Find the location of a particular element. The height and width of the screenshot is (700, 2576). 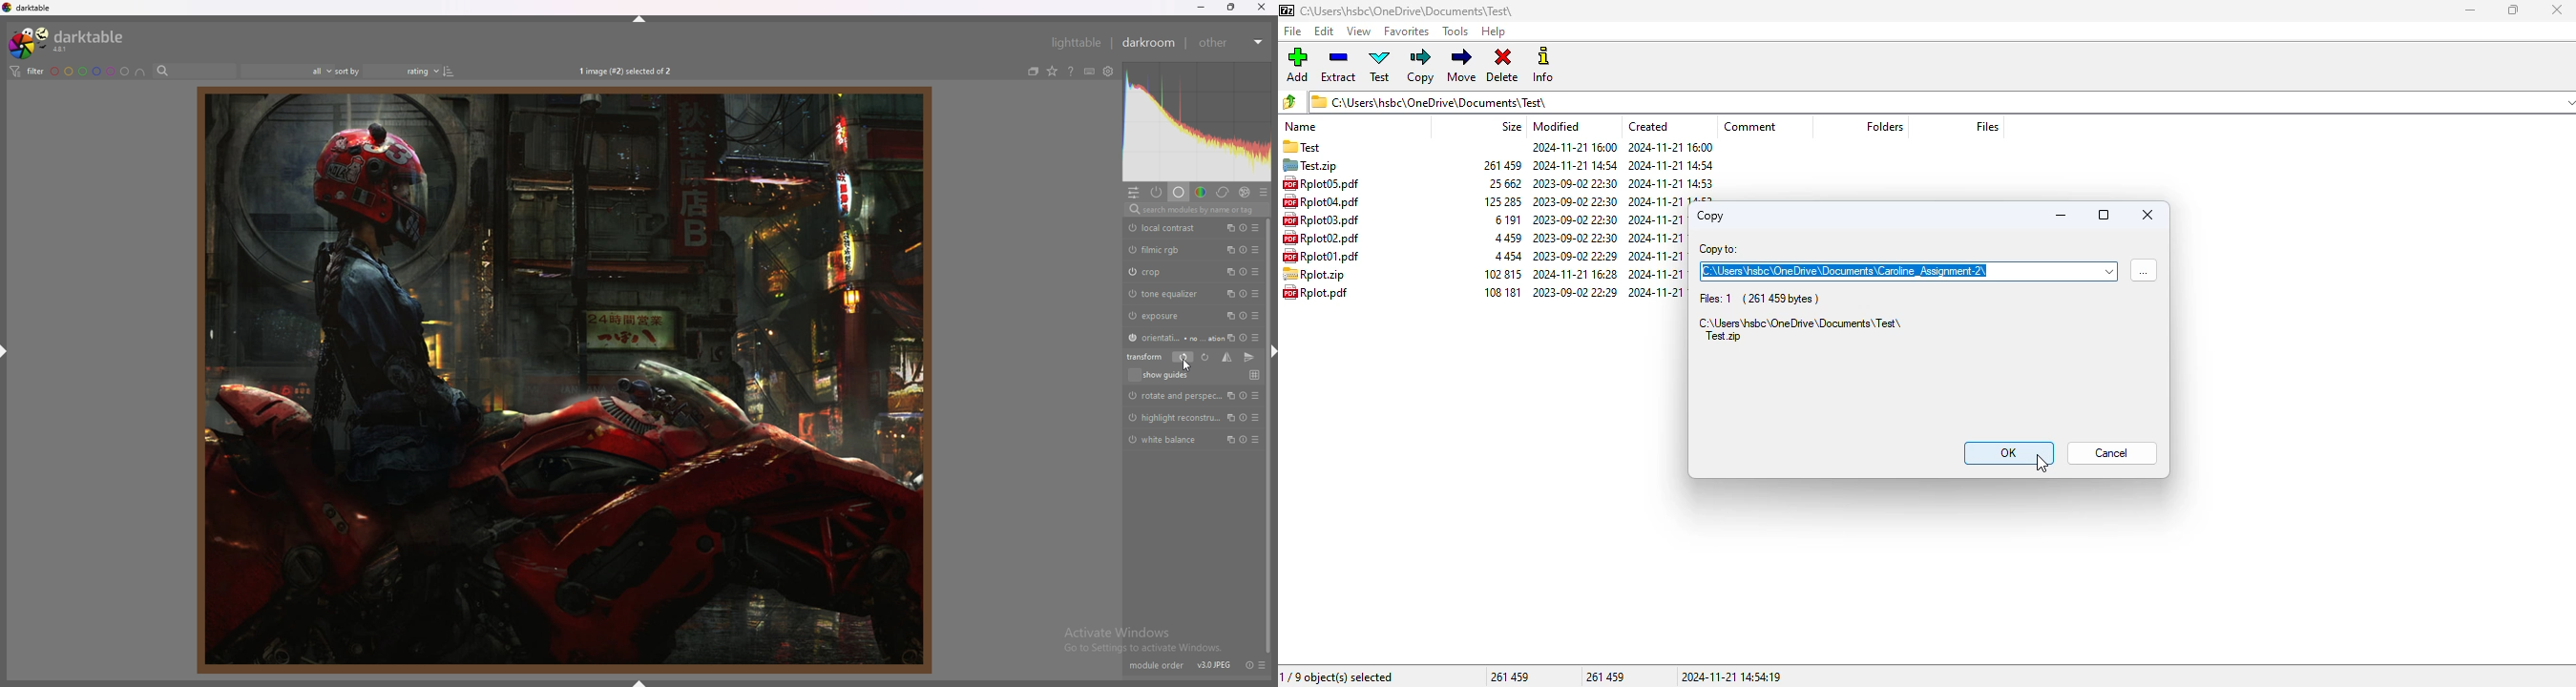

hide is located at coordinates (641, 682).